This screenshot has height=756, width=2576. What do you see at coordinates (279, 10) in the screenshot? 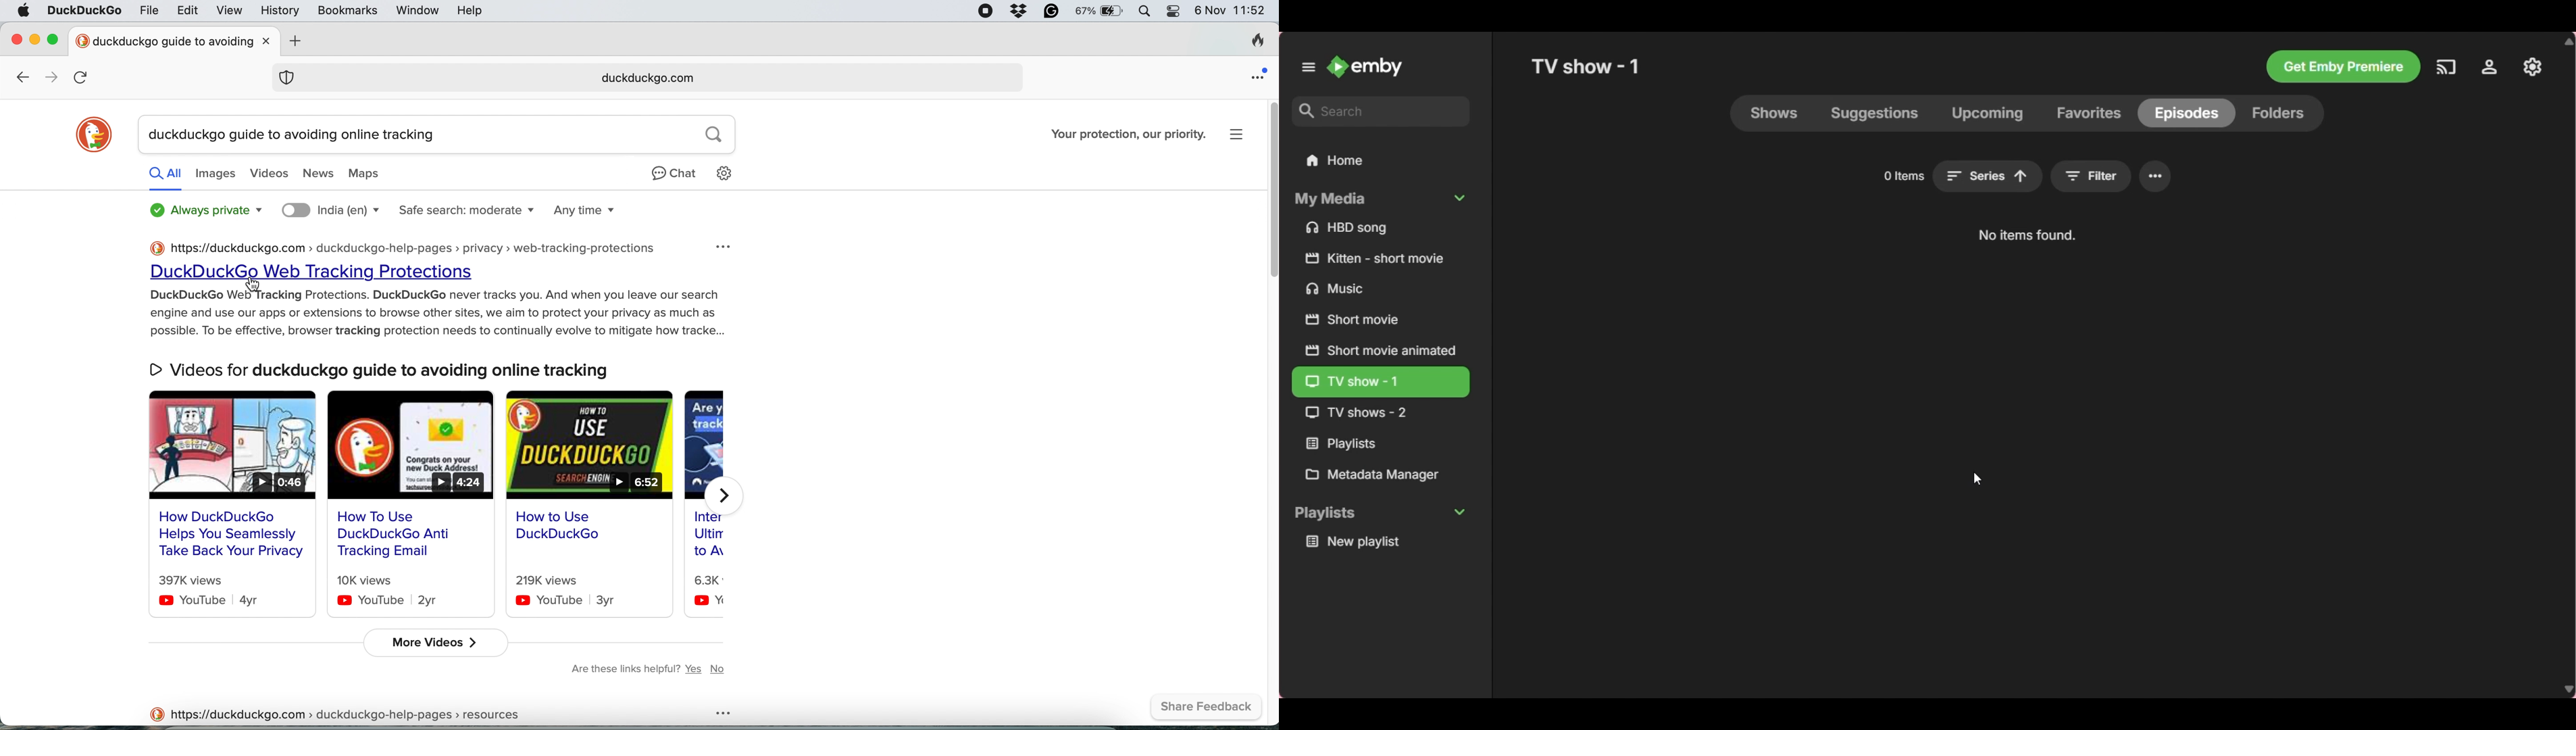
I see `history` at bounding box center [279, 10].